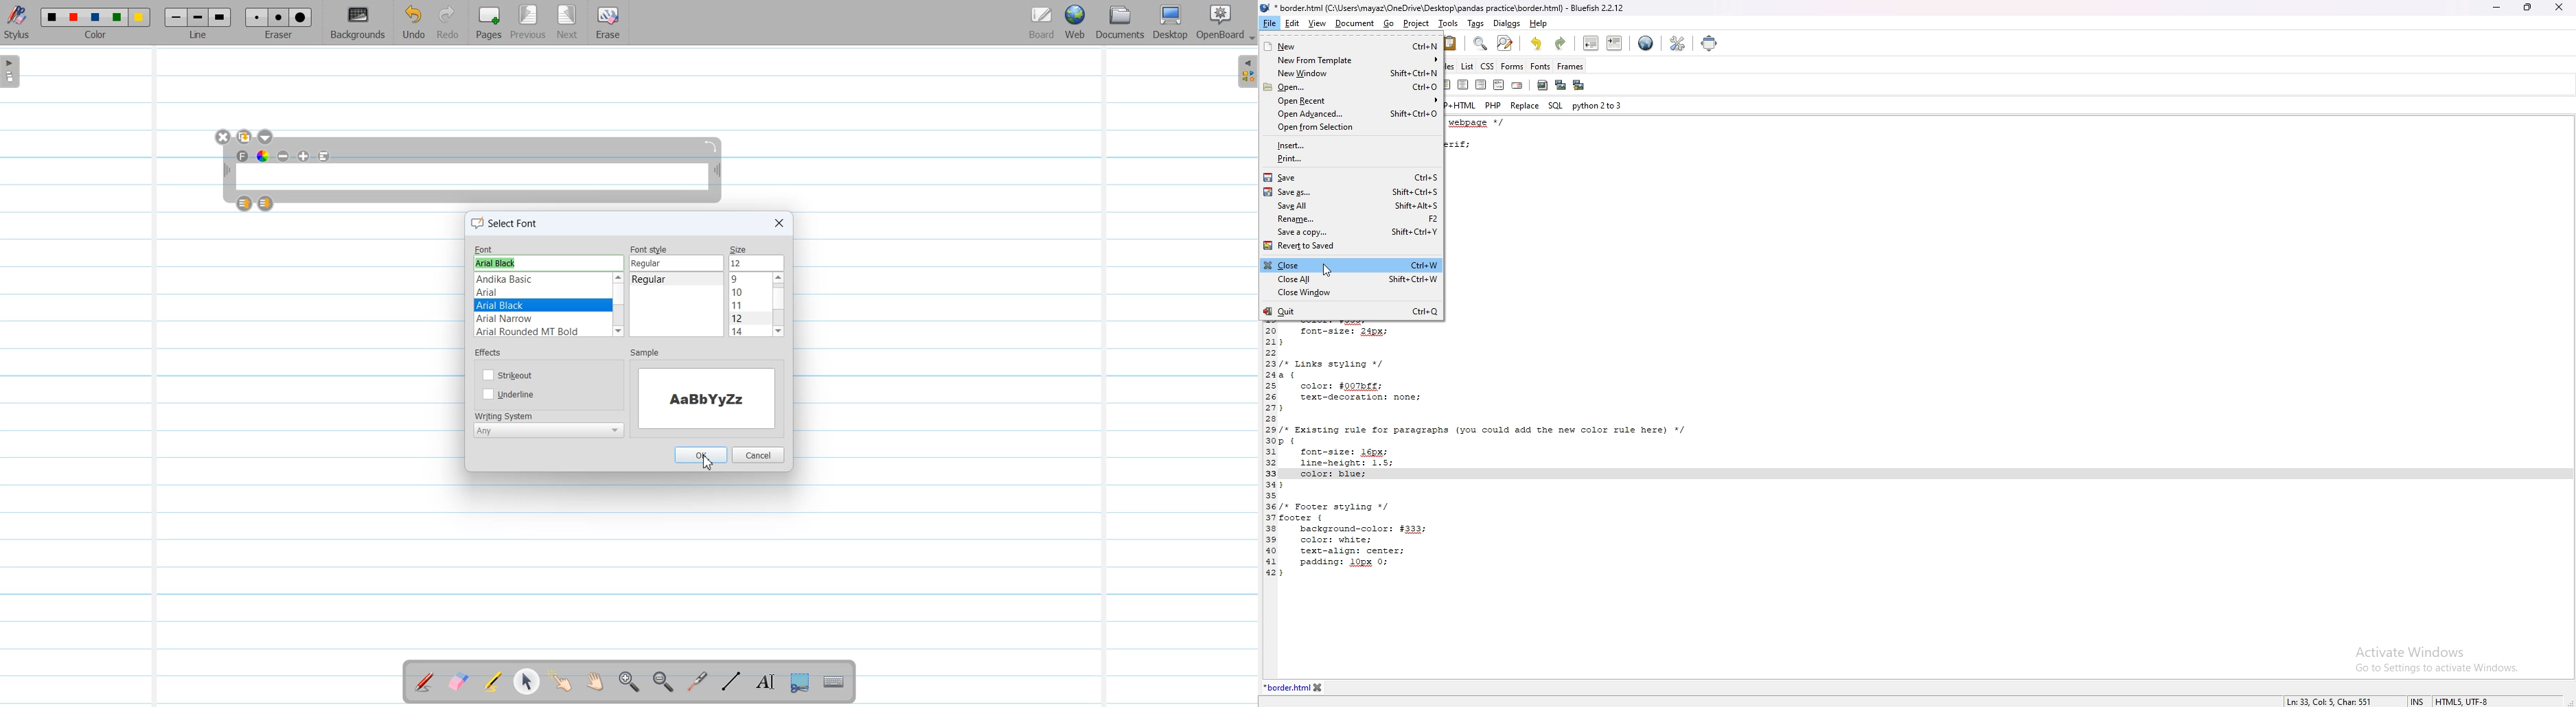 This screenshot has width=2576, height=728. What do you see at coordinates (284, 156) in the screenshot?
I see `Minimize text size` at bounding box center [284, 156].